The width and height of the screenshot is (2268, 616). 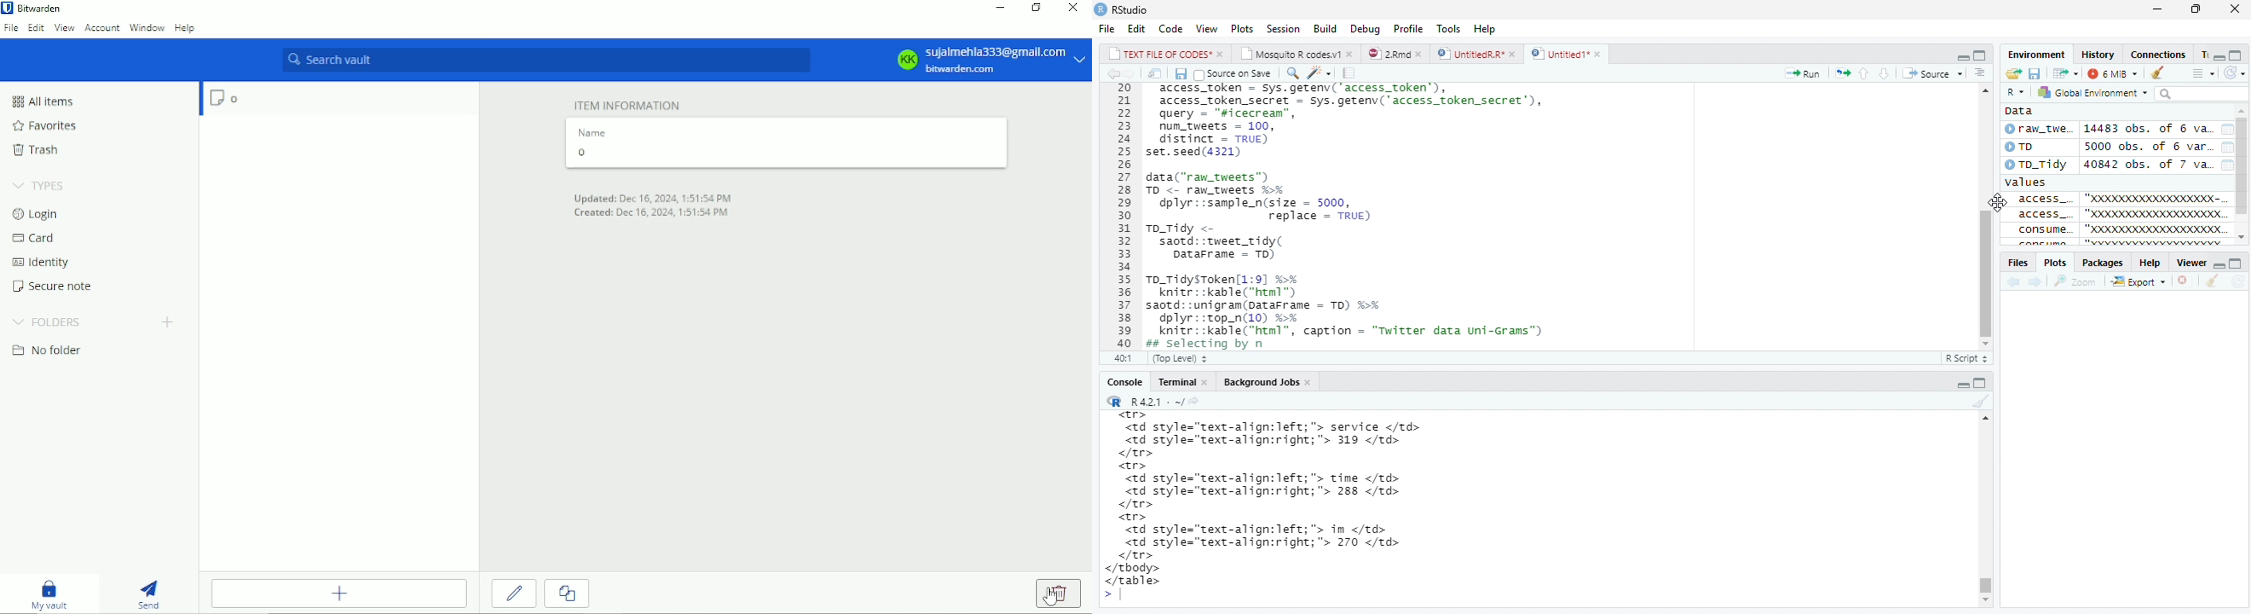 I want to click on go bckward, so click(x=1119, y=72).